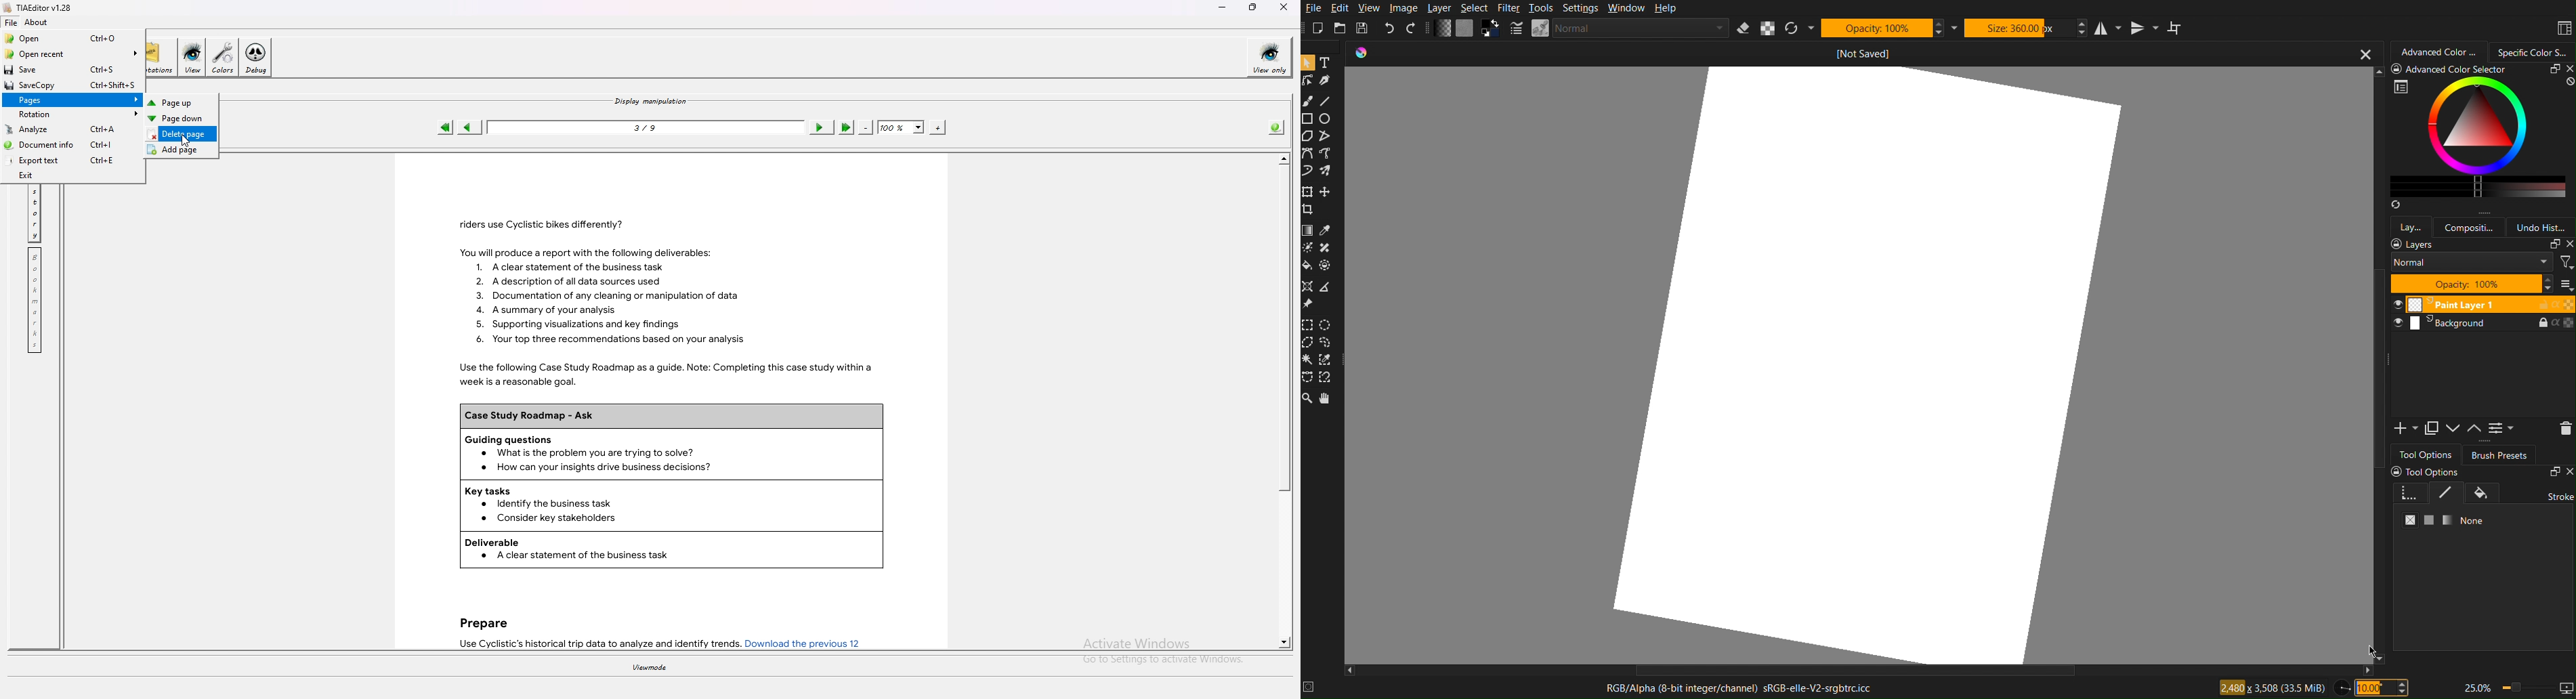  What do you see at coordinates (2500, 454) in the screenshot?
I see `Brush Presets` at bounding box center [2500, 454].